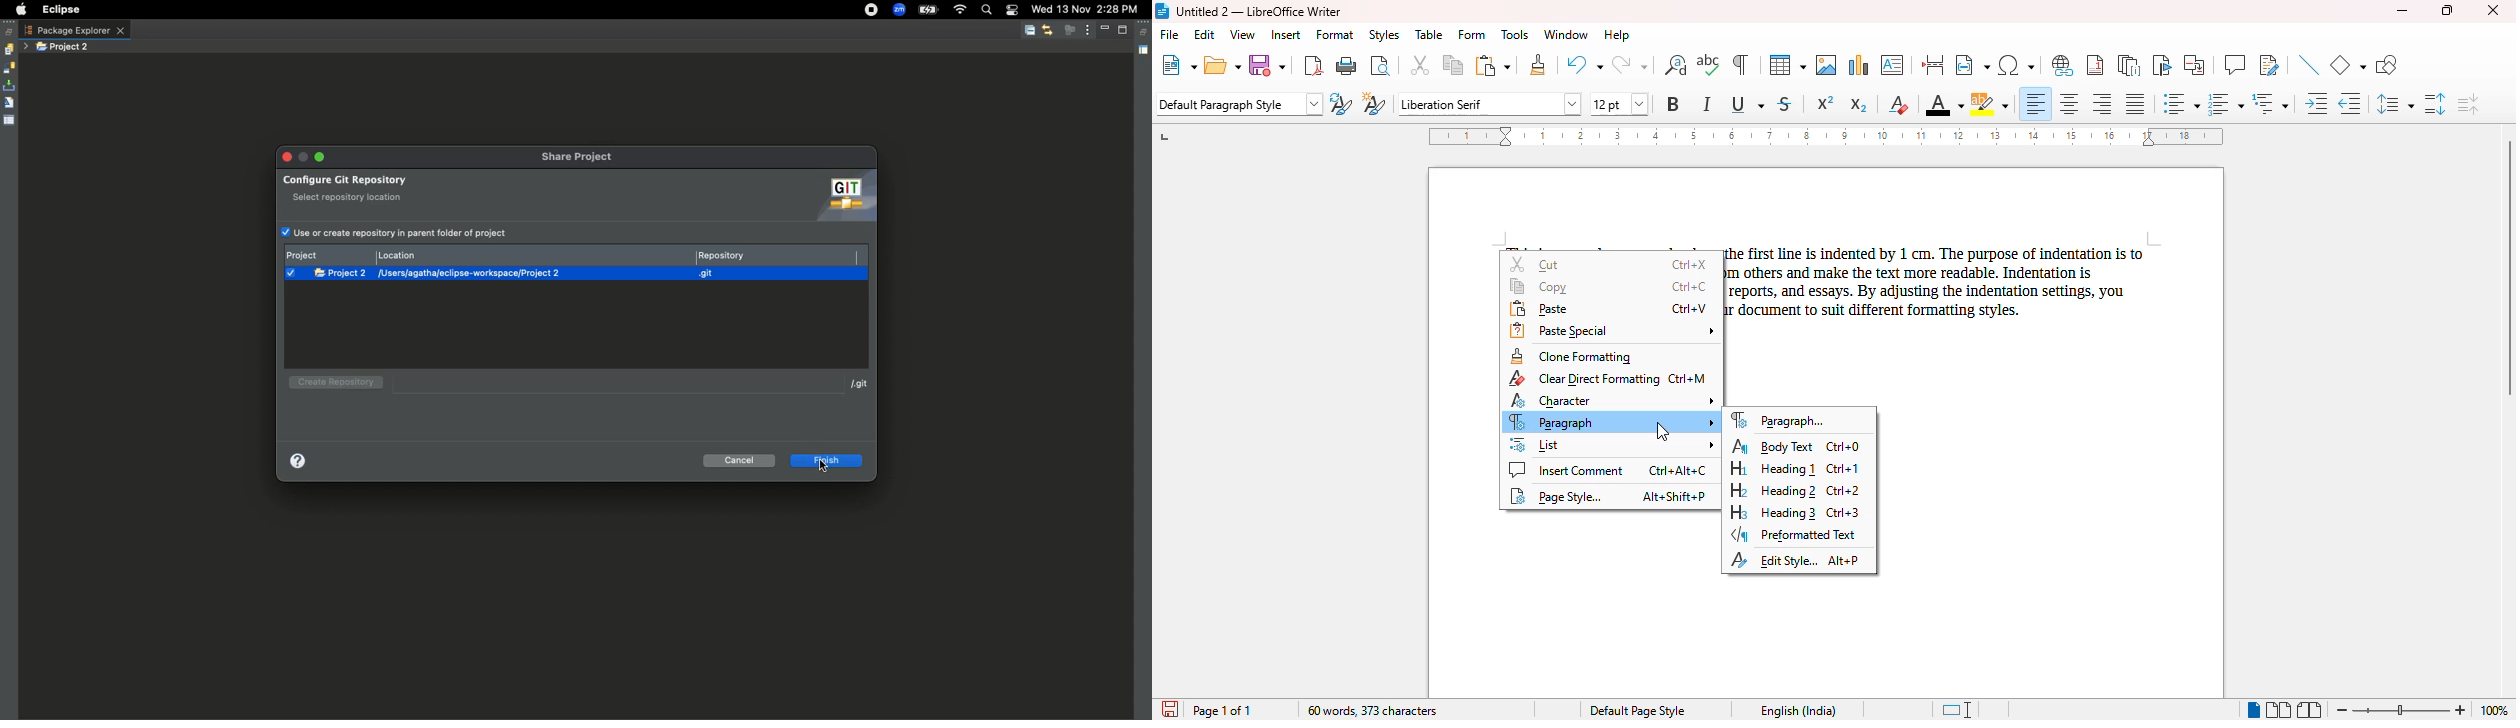  I want to click on zoom factor, so click(2494, 710).